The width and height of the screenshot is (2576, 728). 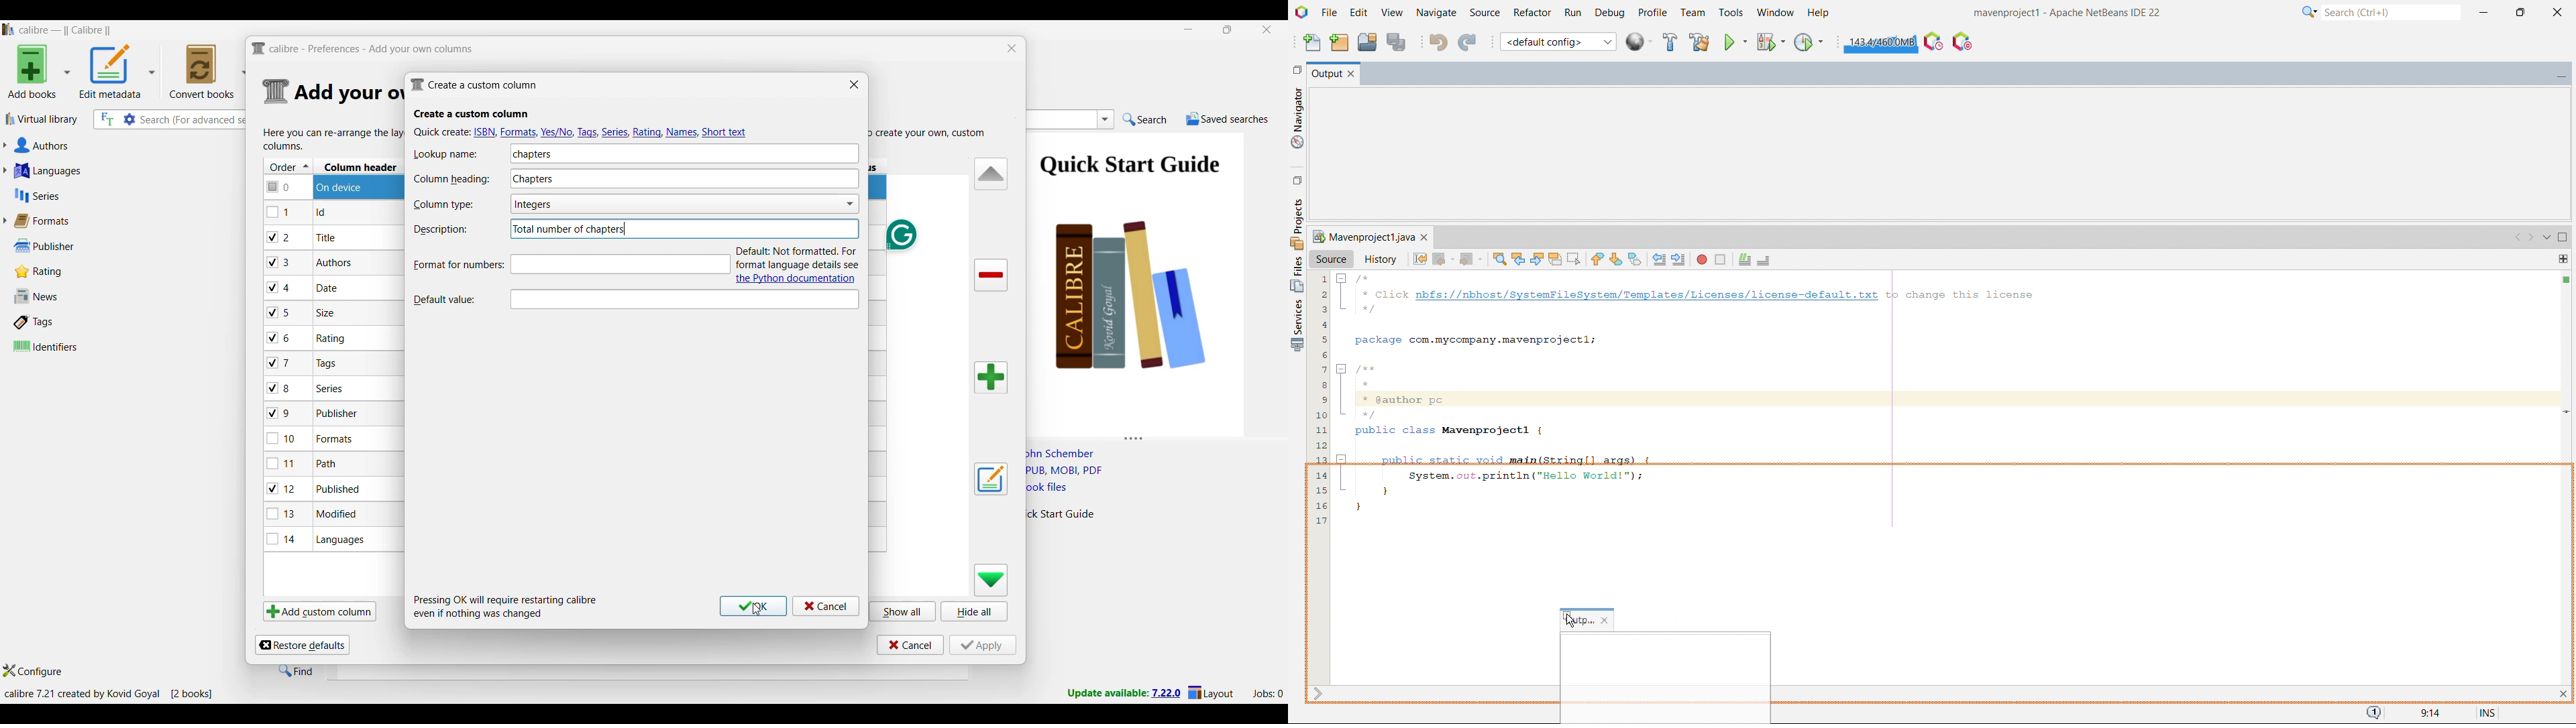 What do you see at coordinates (1145, 120) in the screenshot?
I see `Search` at bounding box center [1145, 120].